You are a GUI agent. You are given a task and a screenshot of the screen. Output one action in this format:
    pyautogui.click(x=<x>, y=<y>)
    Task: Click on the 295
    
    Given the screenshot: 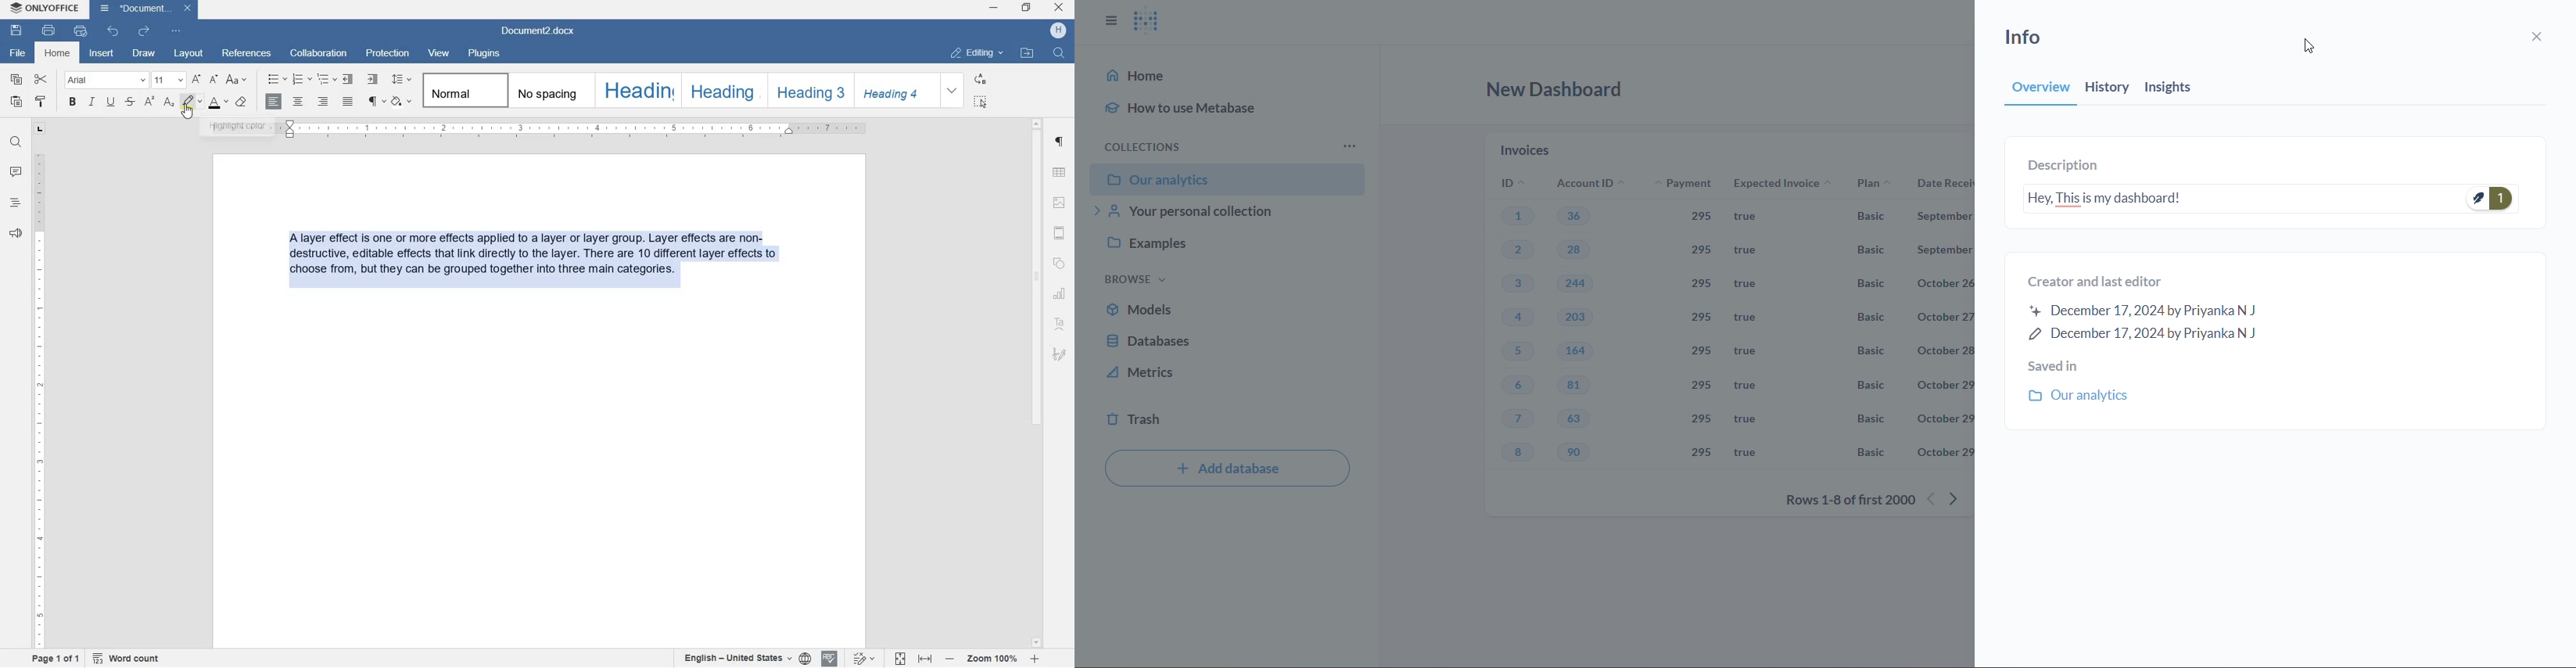 What is the action you would take?
    pyautogui.click(x=1702, y=453)
    